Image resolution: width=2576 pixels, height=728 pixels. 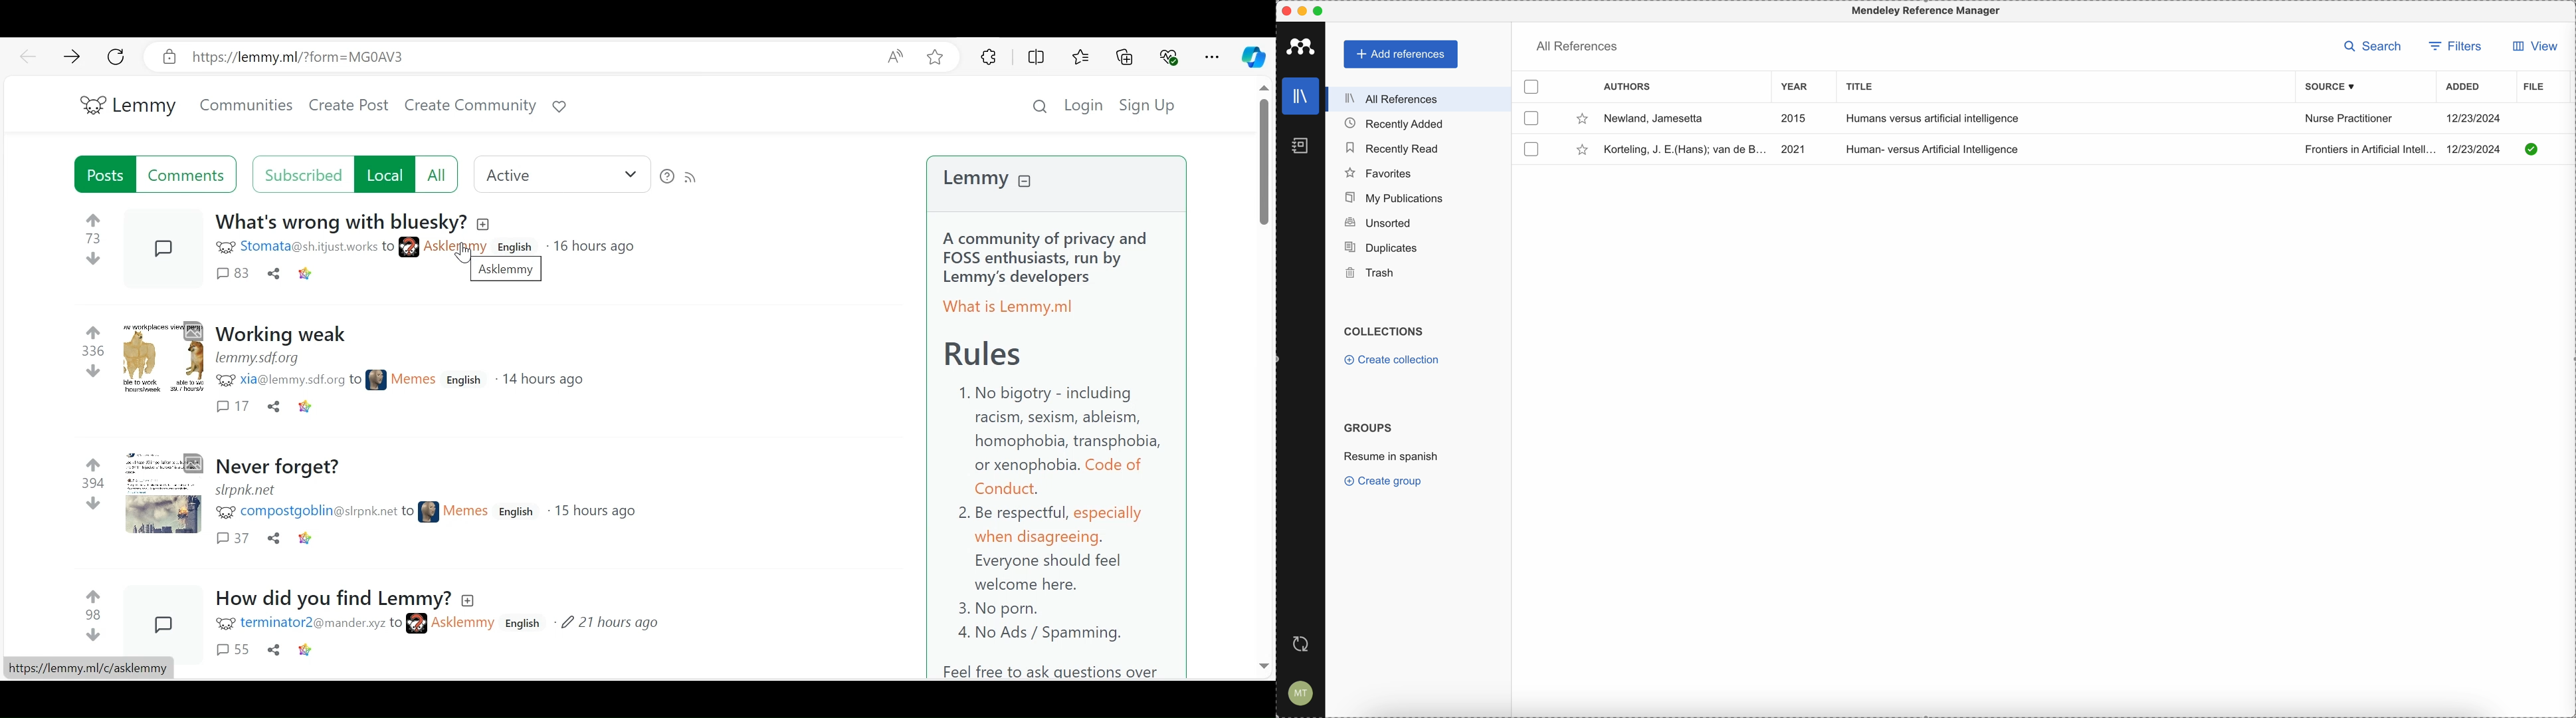 What do you see at coordinates (1797, 86) in the screenshot?
I see `year` at bounding box center [1797, 86].